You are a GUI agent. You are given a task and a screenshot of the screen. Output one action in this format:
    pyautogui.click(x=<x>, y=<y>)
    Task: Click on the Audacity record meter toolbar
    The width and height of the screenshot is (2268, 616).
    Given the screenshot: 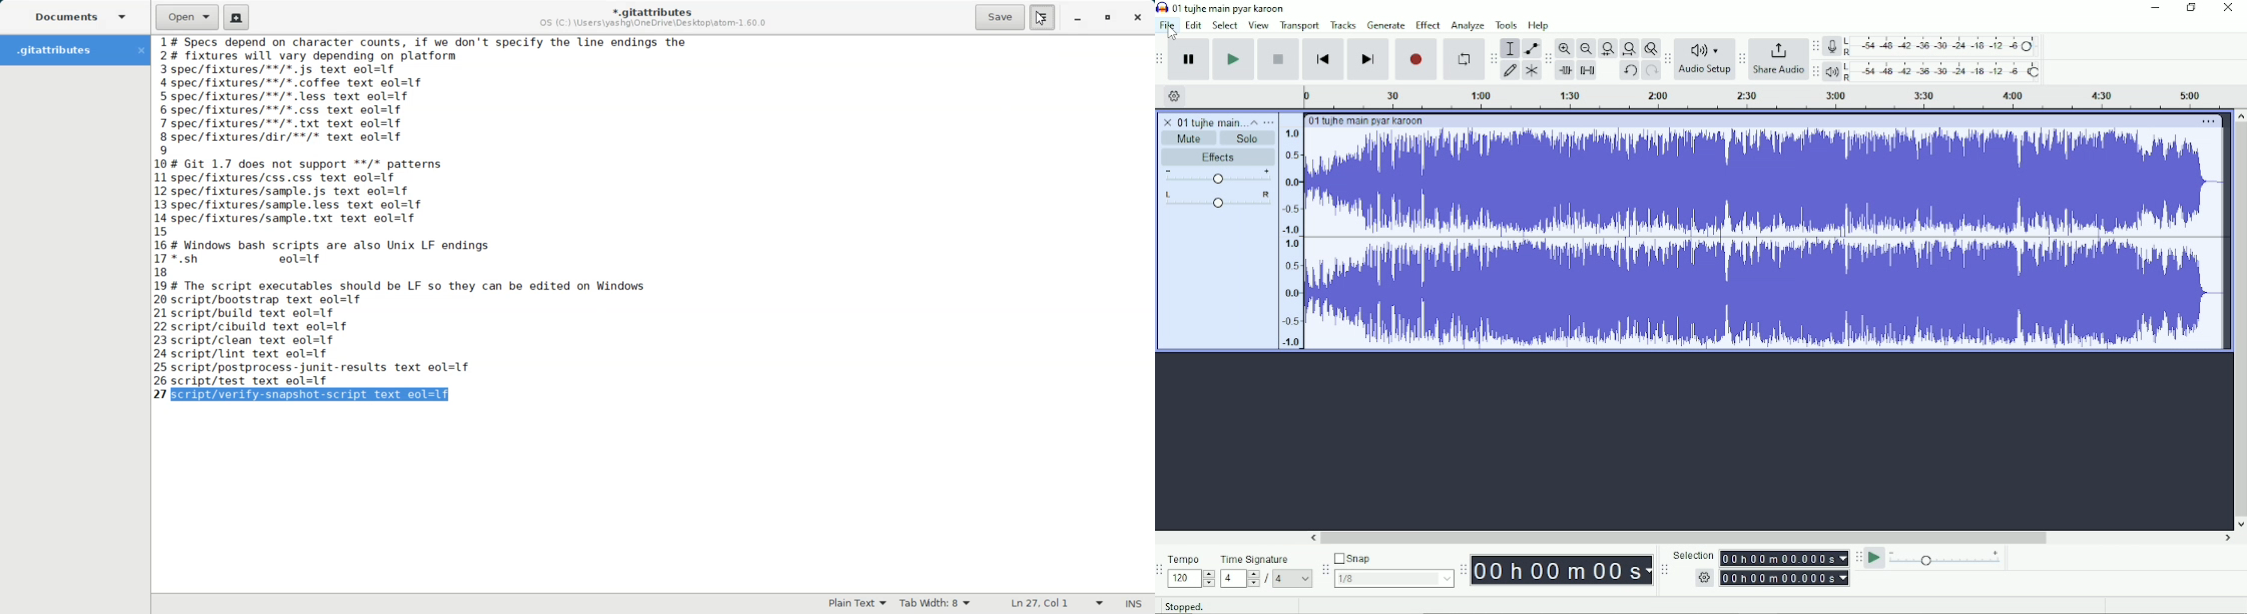 What is the action you would take?
    pyautogui.click(x=1815, y=47)
    